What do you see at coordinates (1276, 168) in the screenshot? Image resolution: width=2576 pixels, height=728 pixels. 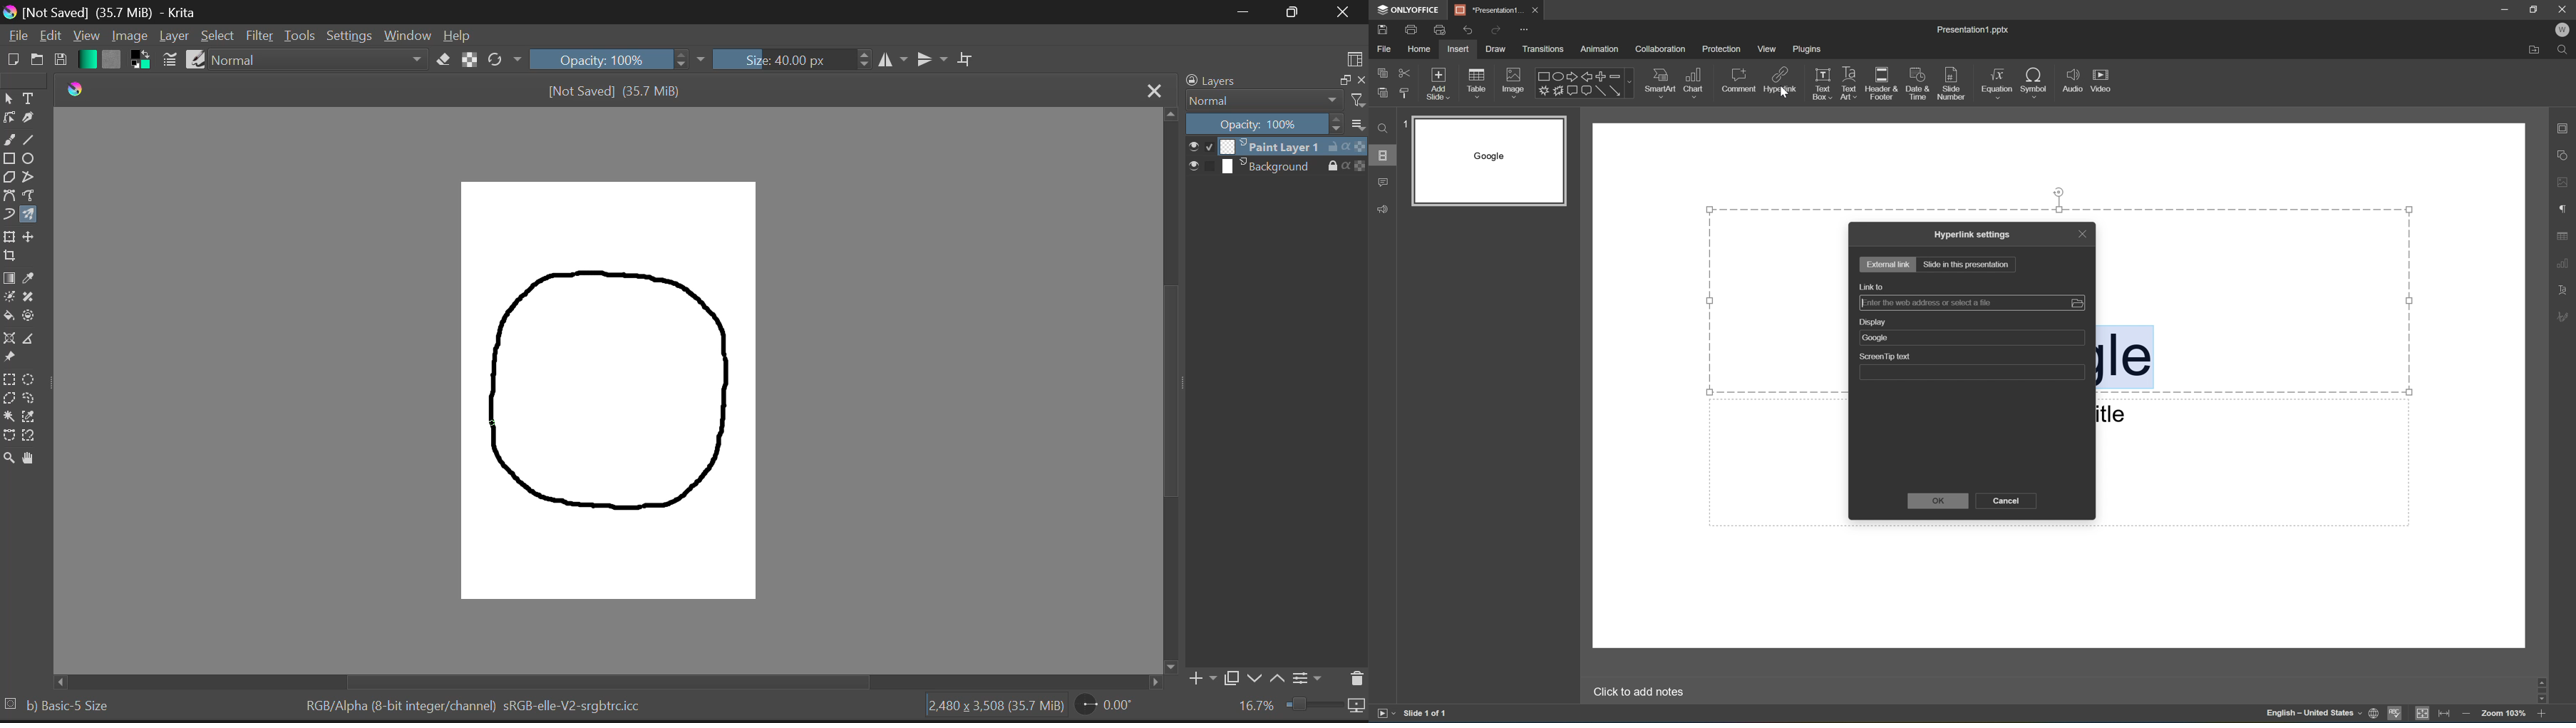 I see `Background Layer` at bounding box center [1276, 168].